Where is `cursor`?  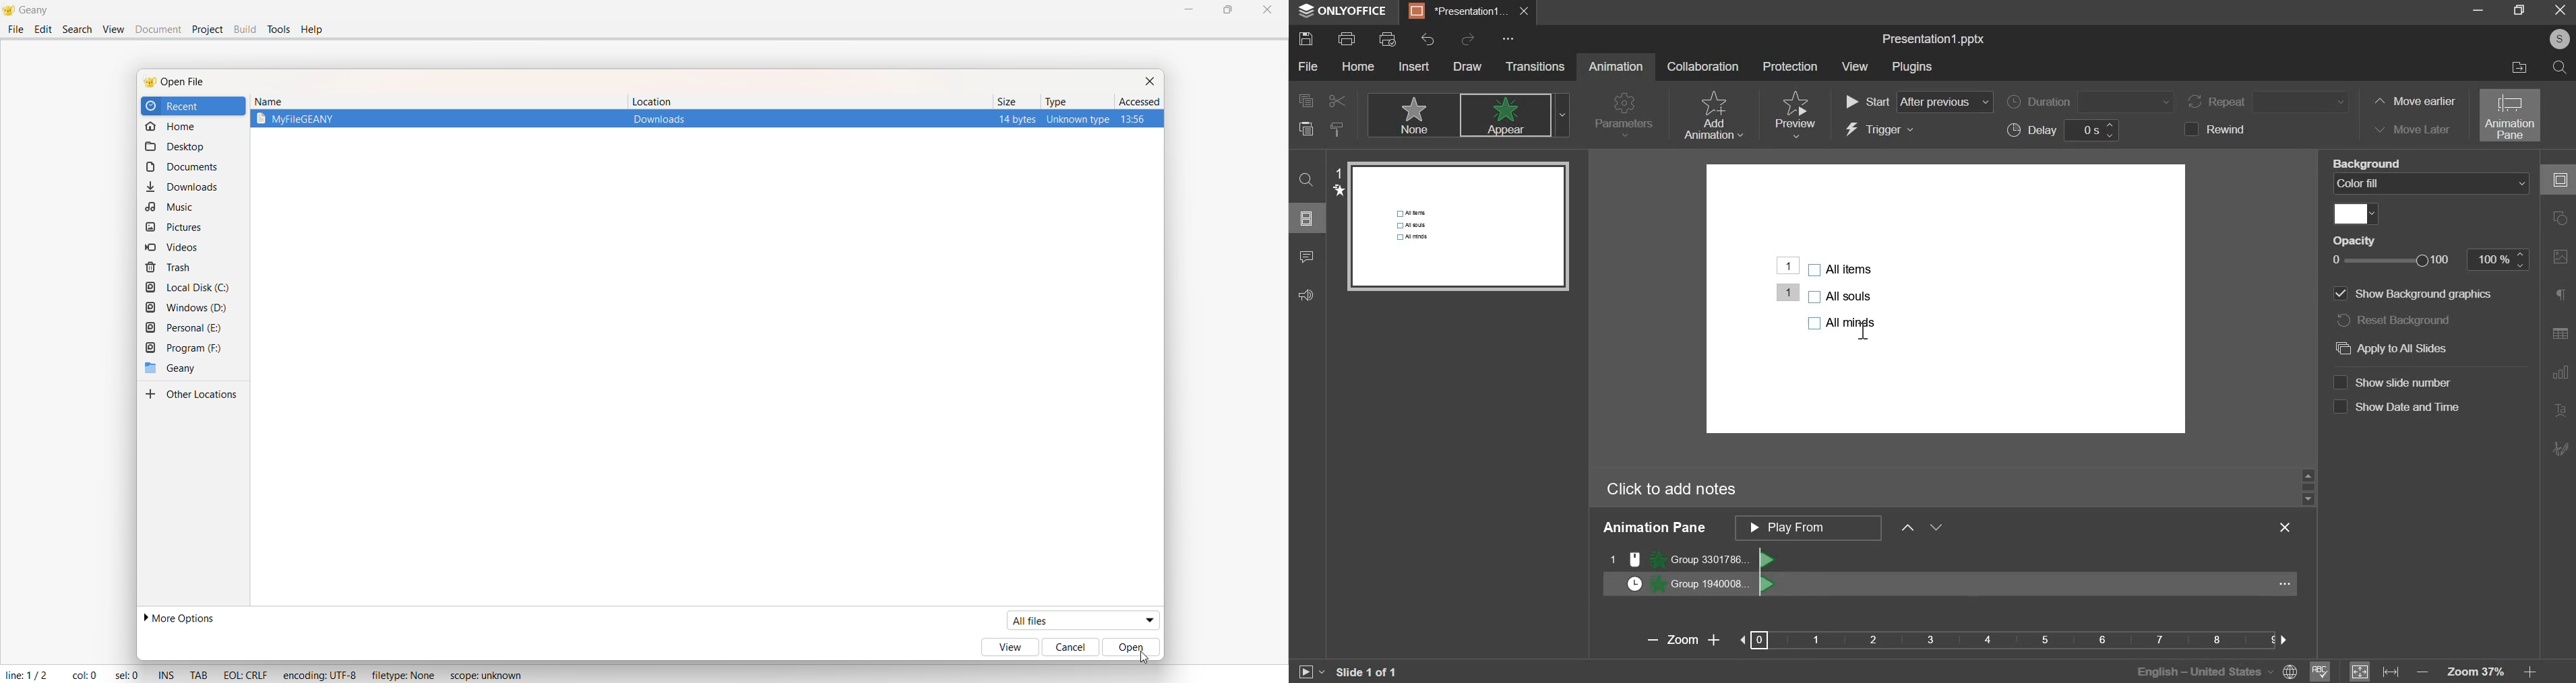 cursor is located at coordinates (1144, 659).